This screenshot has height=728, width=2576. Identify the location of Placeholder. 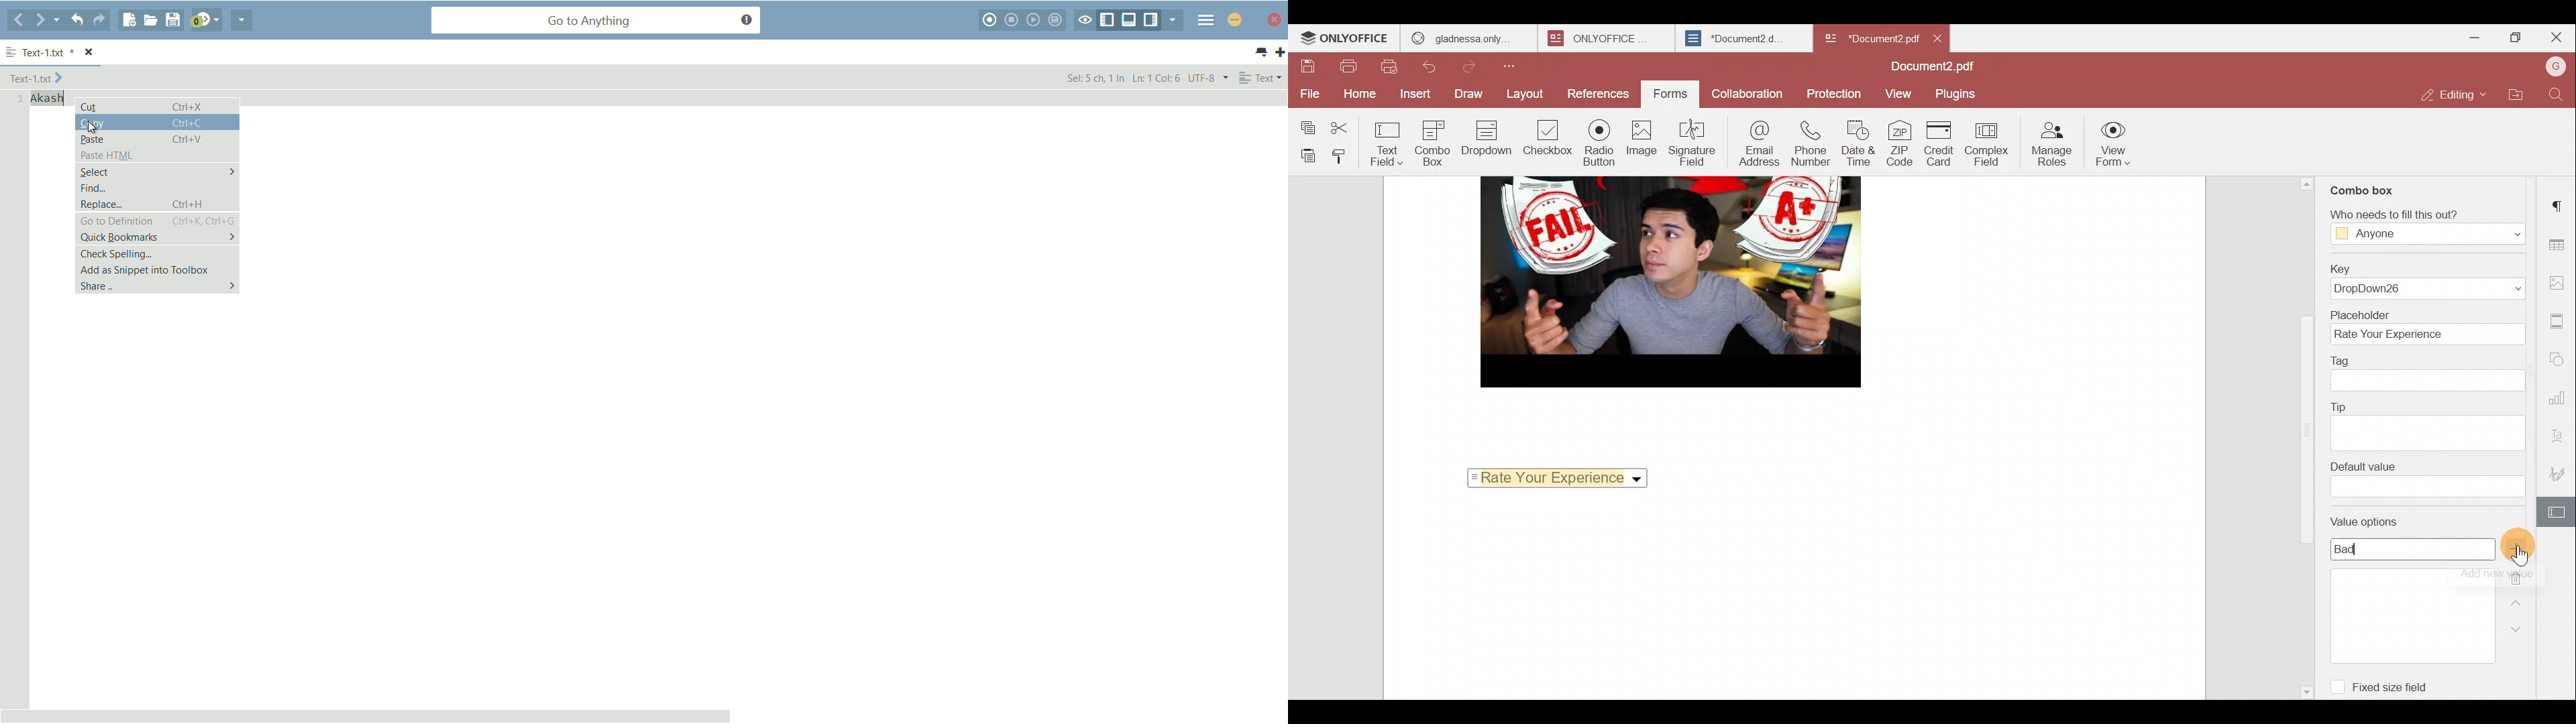
(2426, 326).